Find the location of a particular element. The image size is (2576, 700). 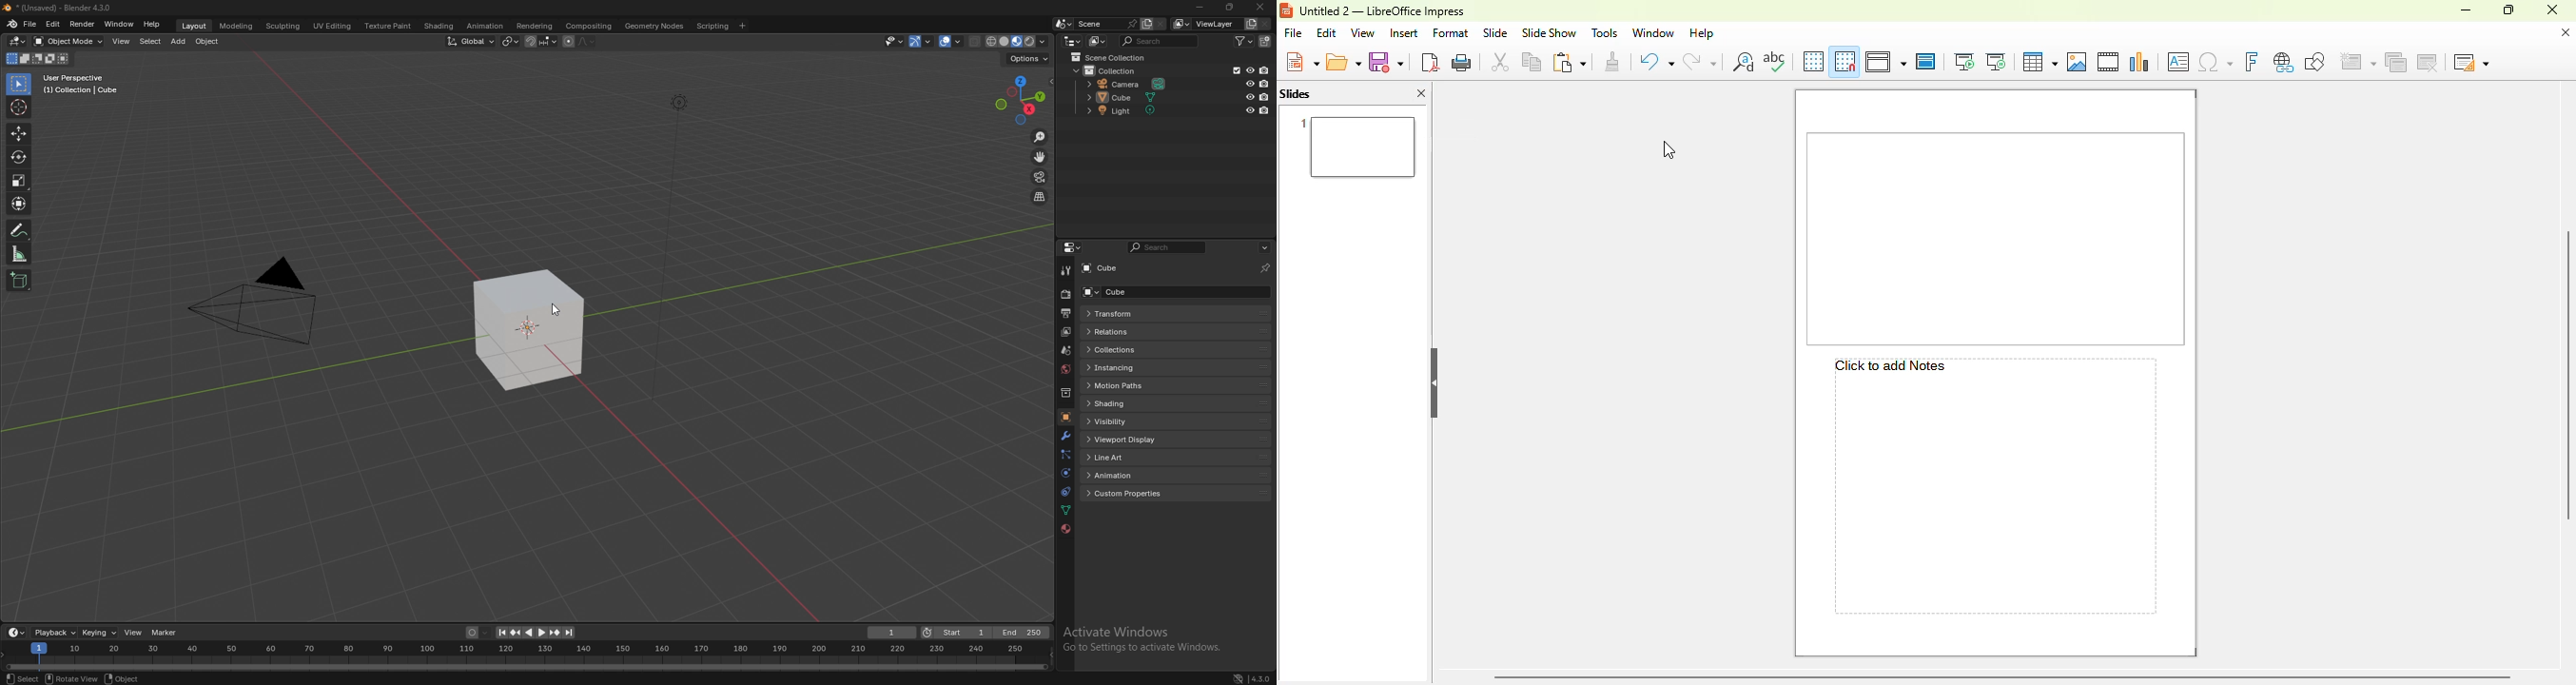

vertical scroll bar is located at coordinates (2566, 375).